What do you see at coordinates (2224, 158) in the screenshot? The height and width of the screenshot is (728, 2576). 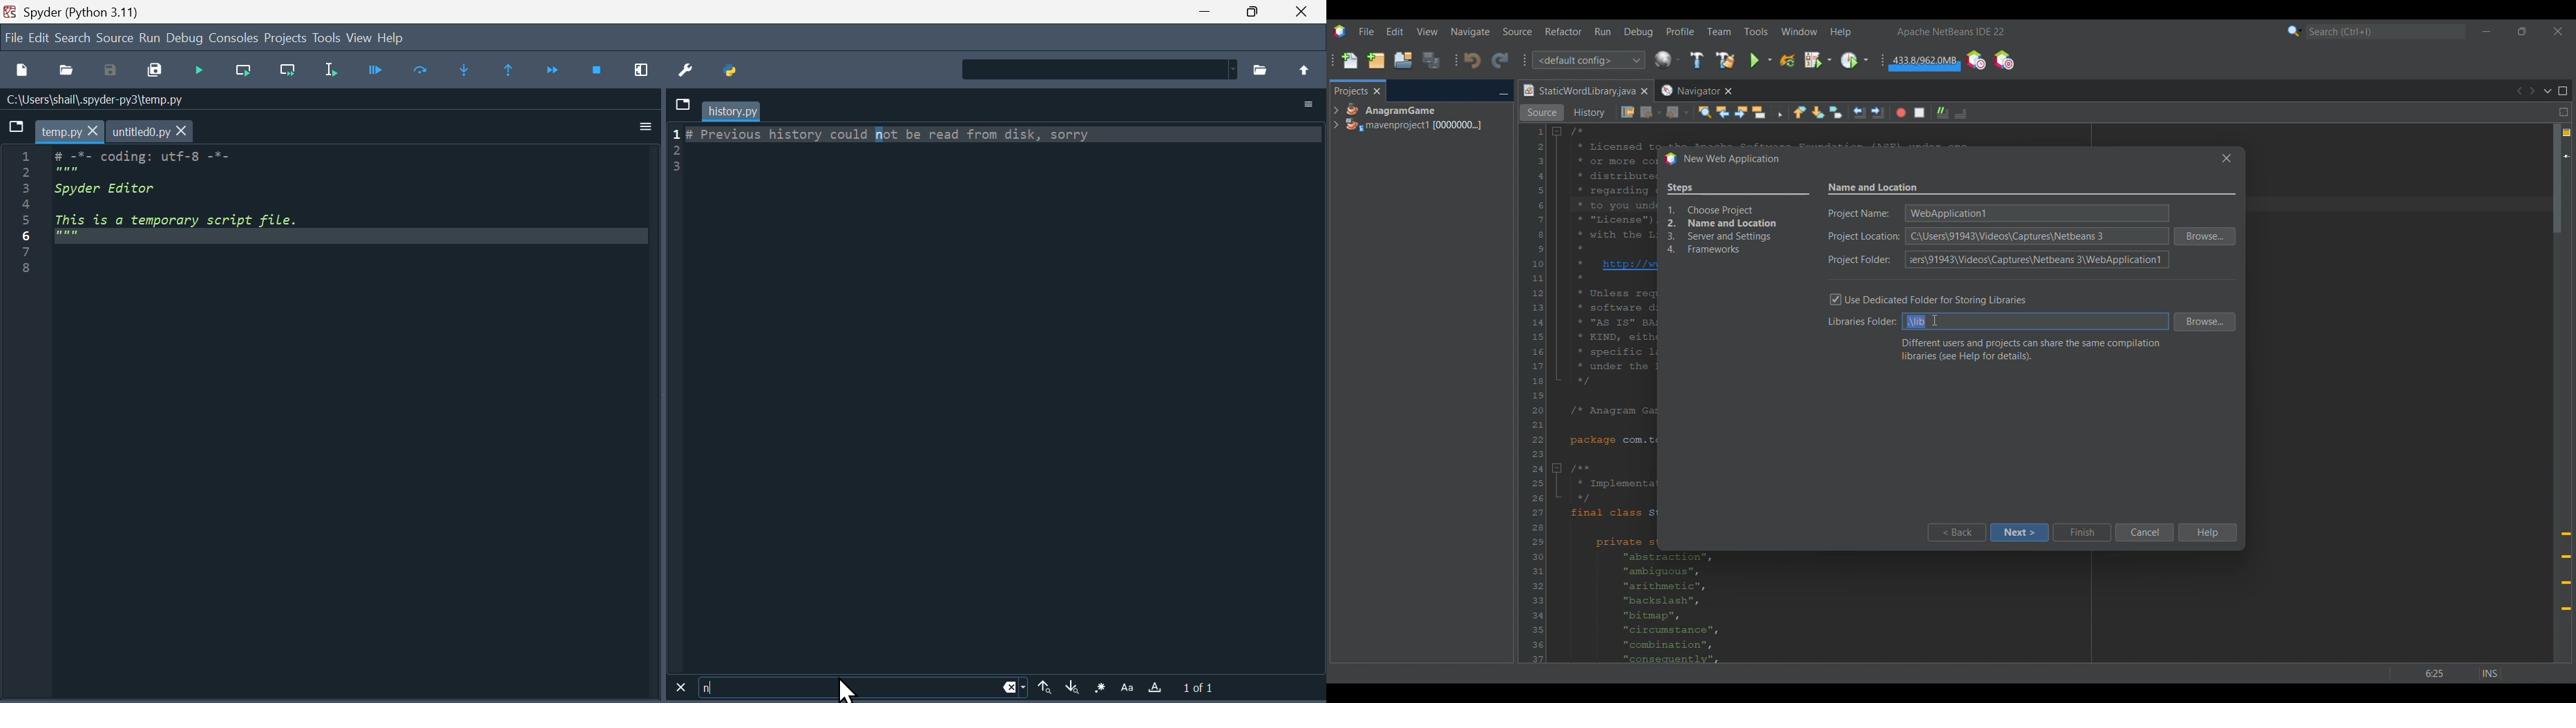 I see `` at bounding box center [2224, 158].